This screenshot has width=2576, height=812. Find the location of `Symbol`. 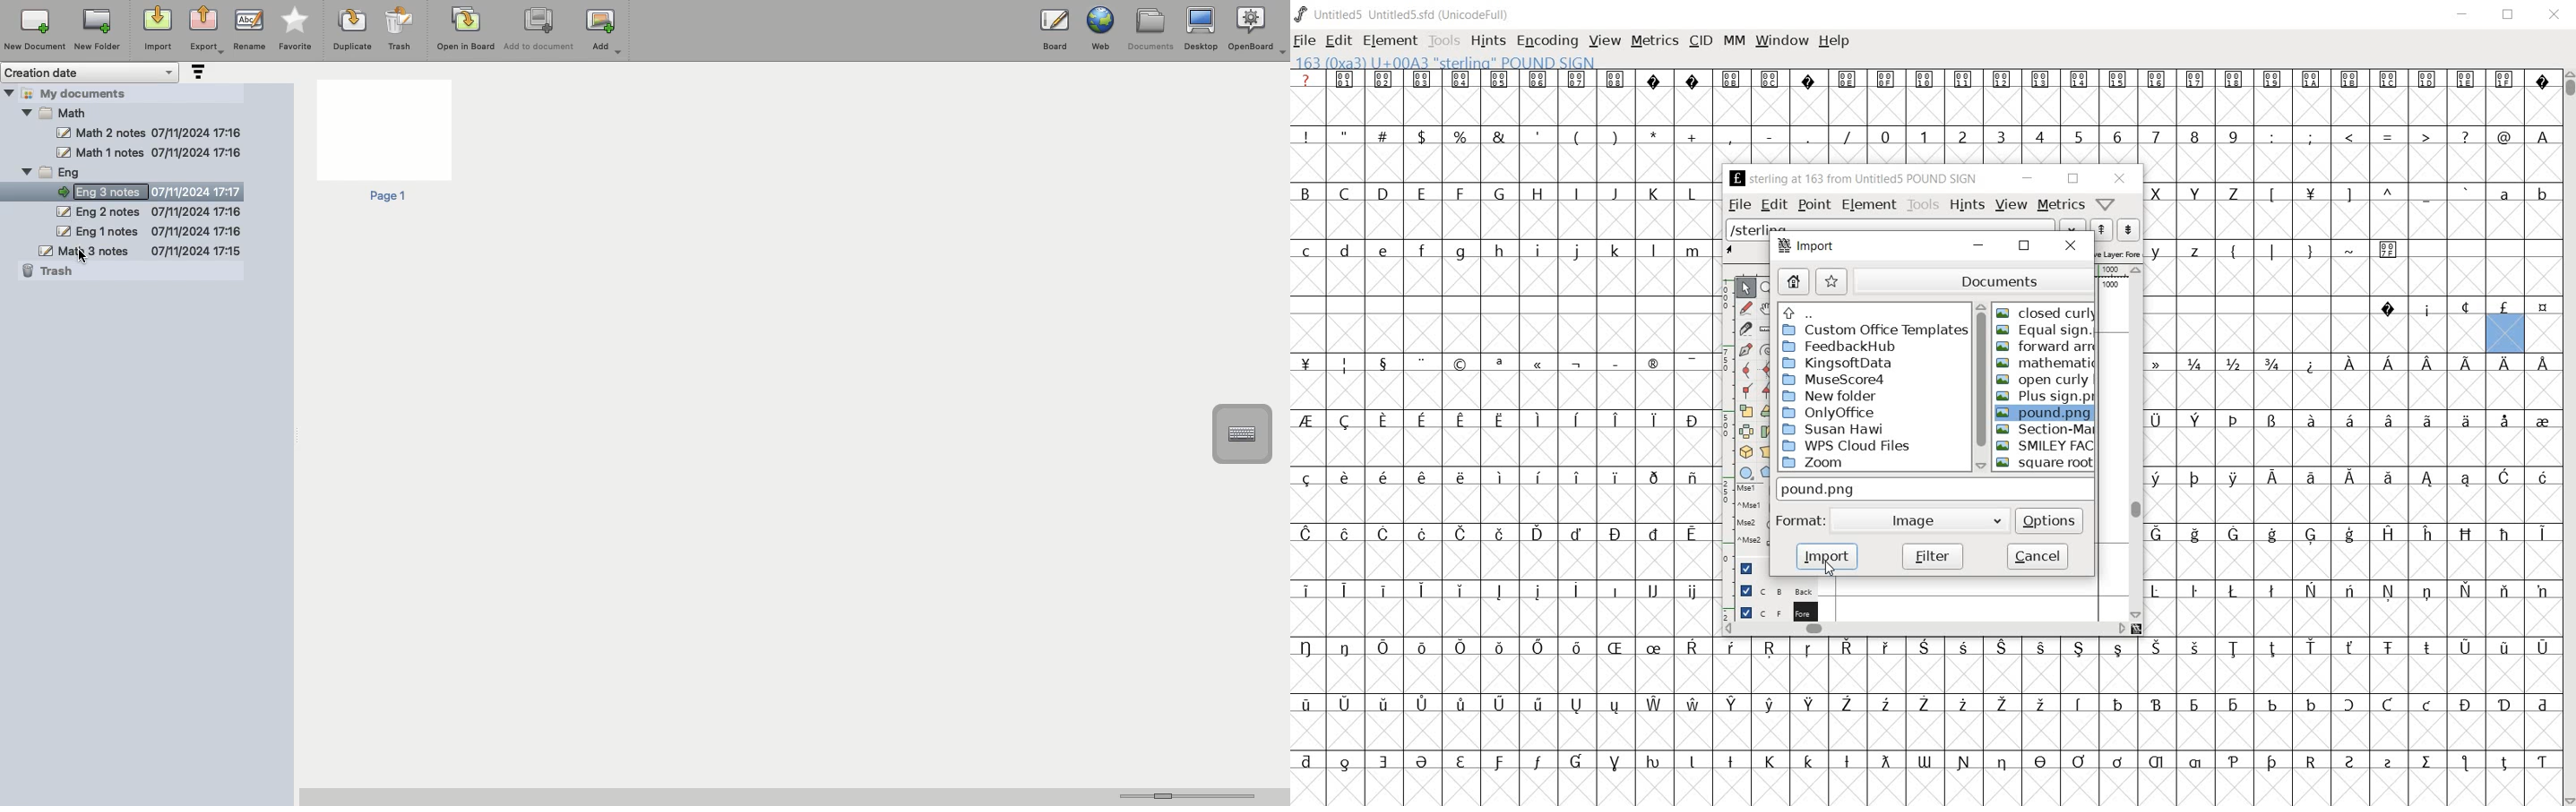

Symbol is located at coordinates (1692, 362).